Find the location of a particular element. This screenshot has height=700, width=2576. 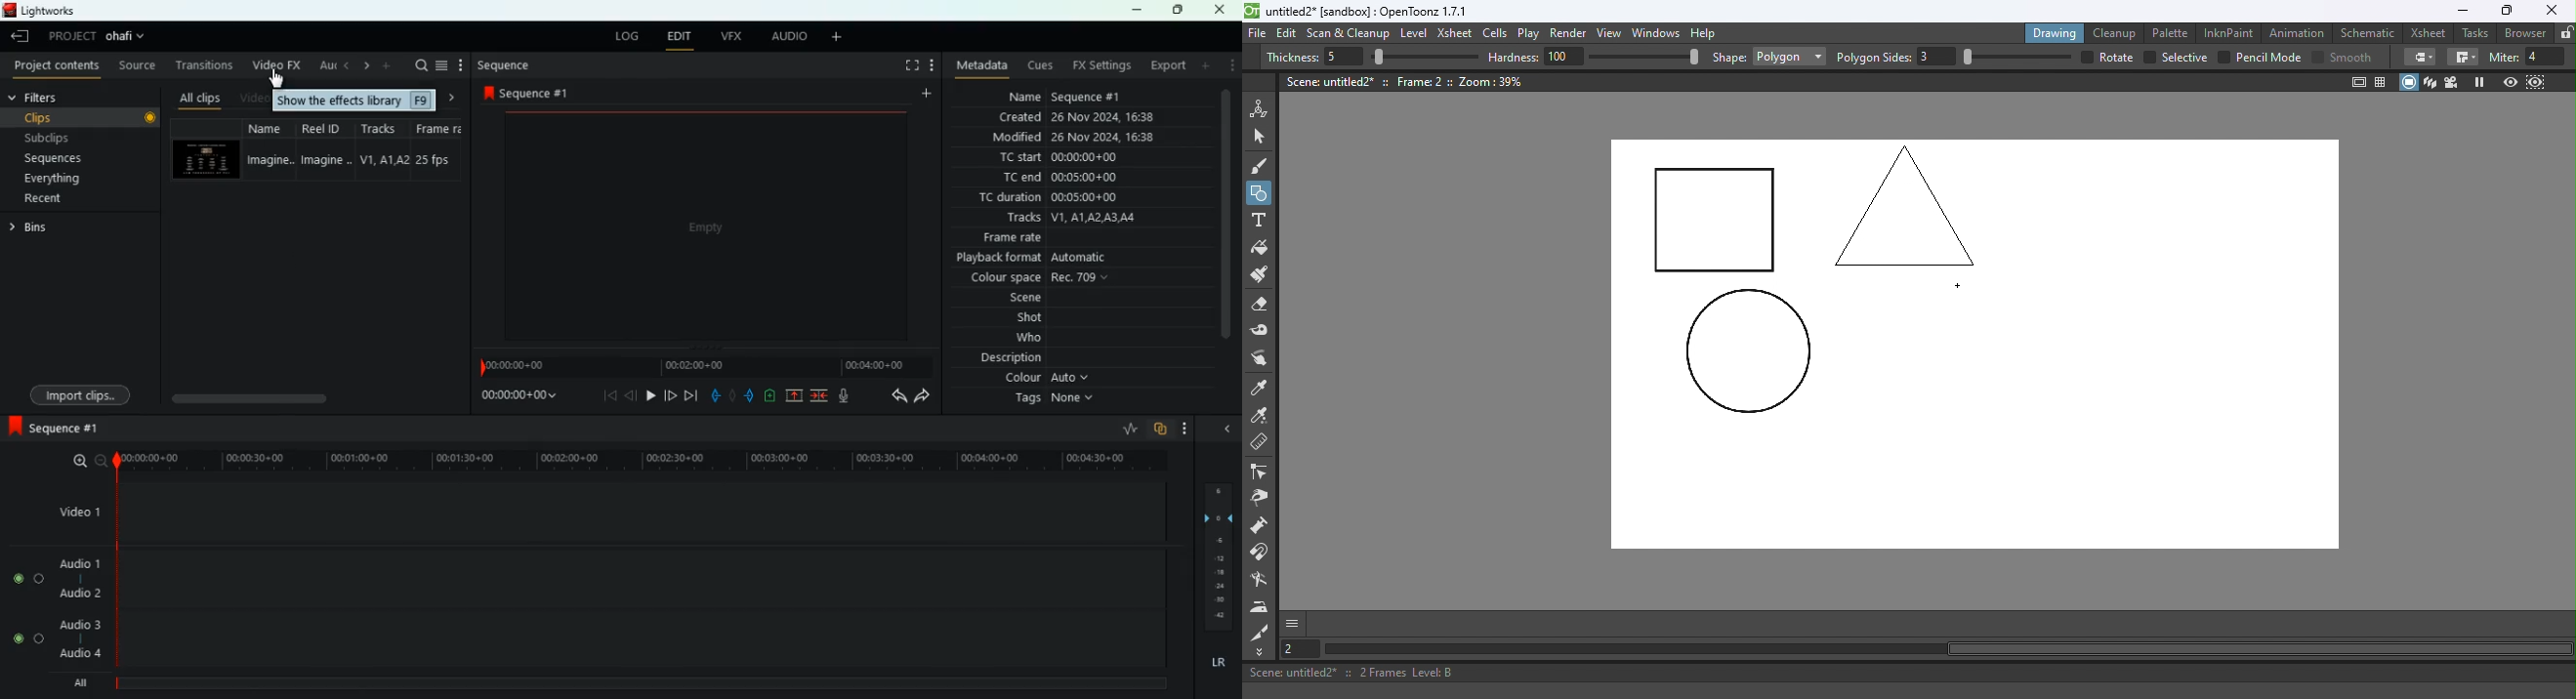

audio is located at coordinates (788, 37).